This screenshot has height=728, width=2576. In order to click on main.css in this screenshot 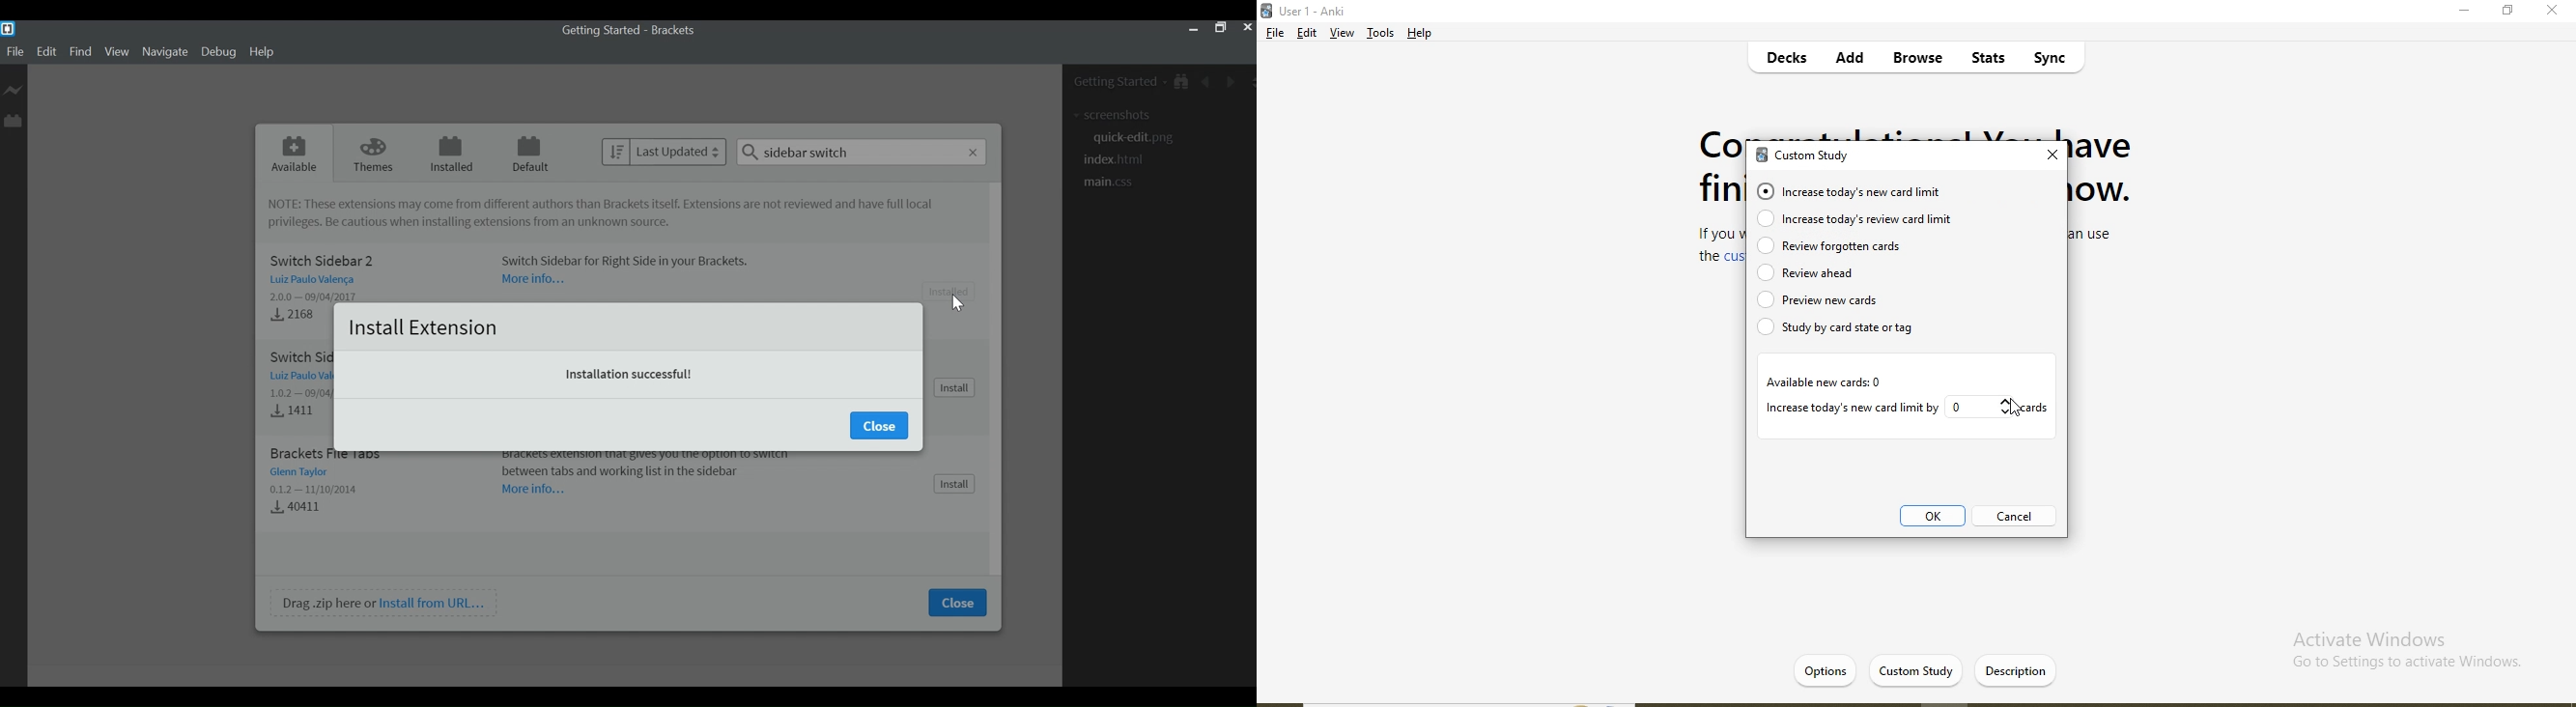, I will do `click(1116, 184)`.